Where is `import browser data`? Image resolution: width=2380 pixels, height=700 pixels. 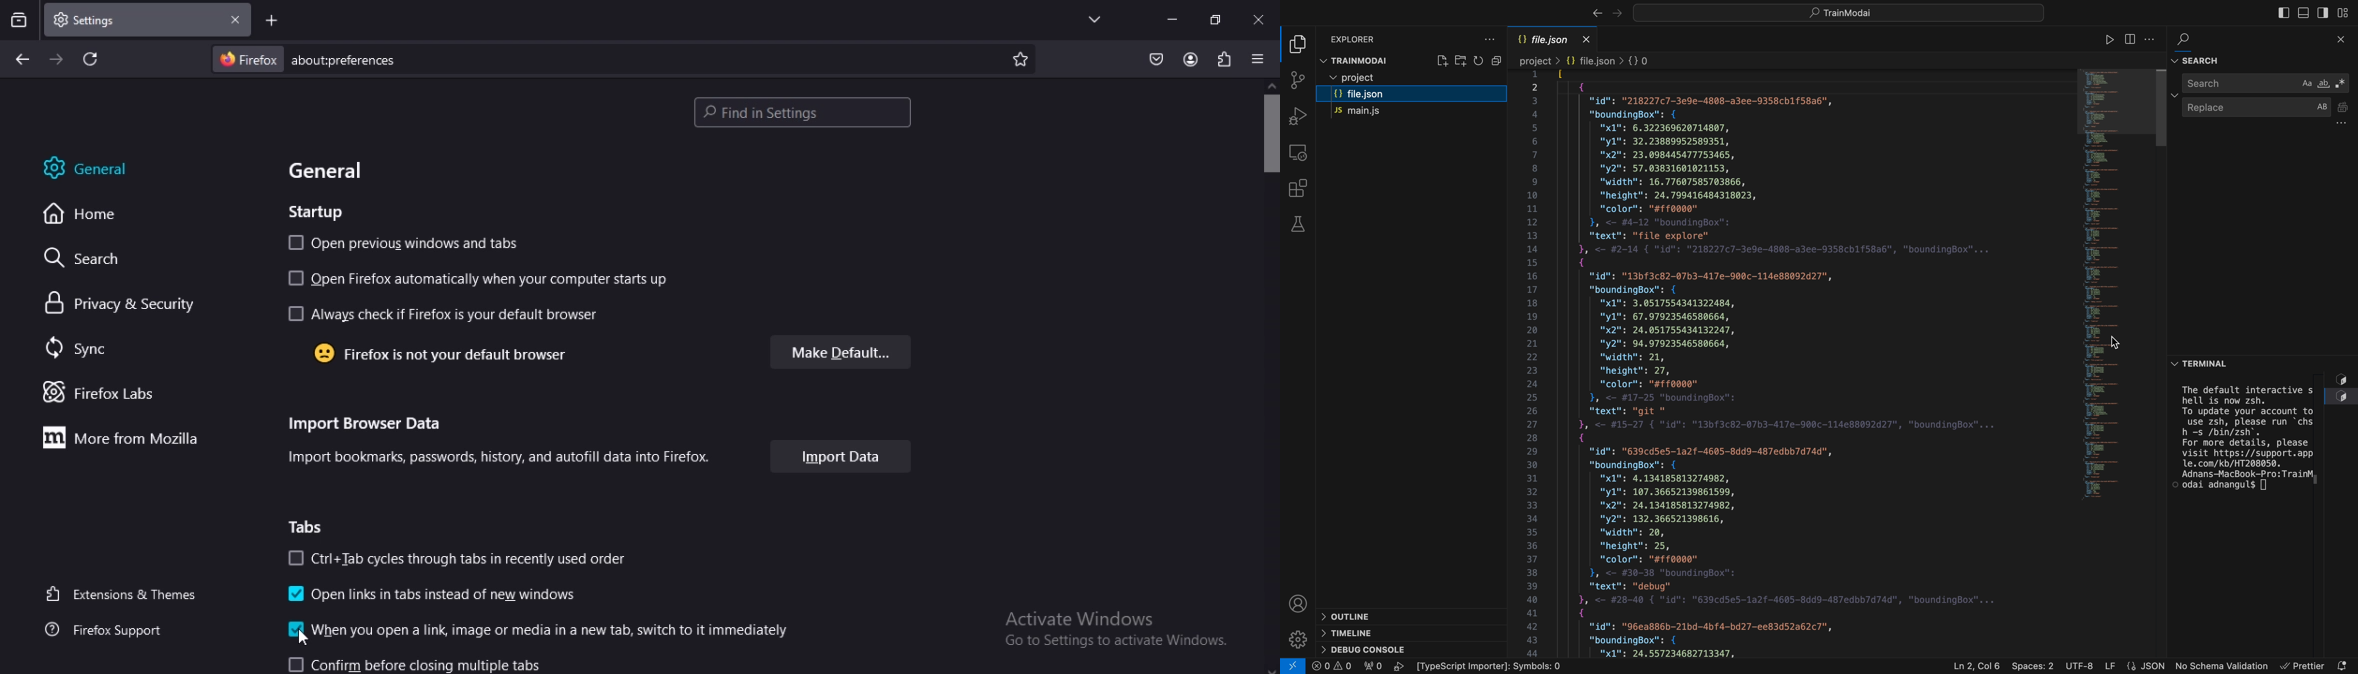
import browser data is located at coordinates (373, 425).